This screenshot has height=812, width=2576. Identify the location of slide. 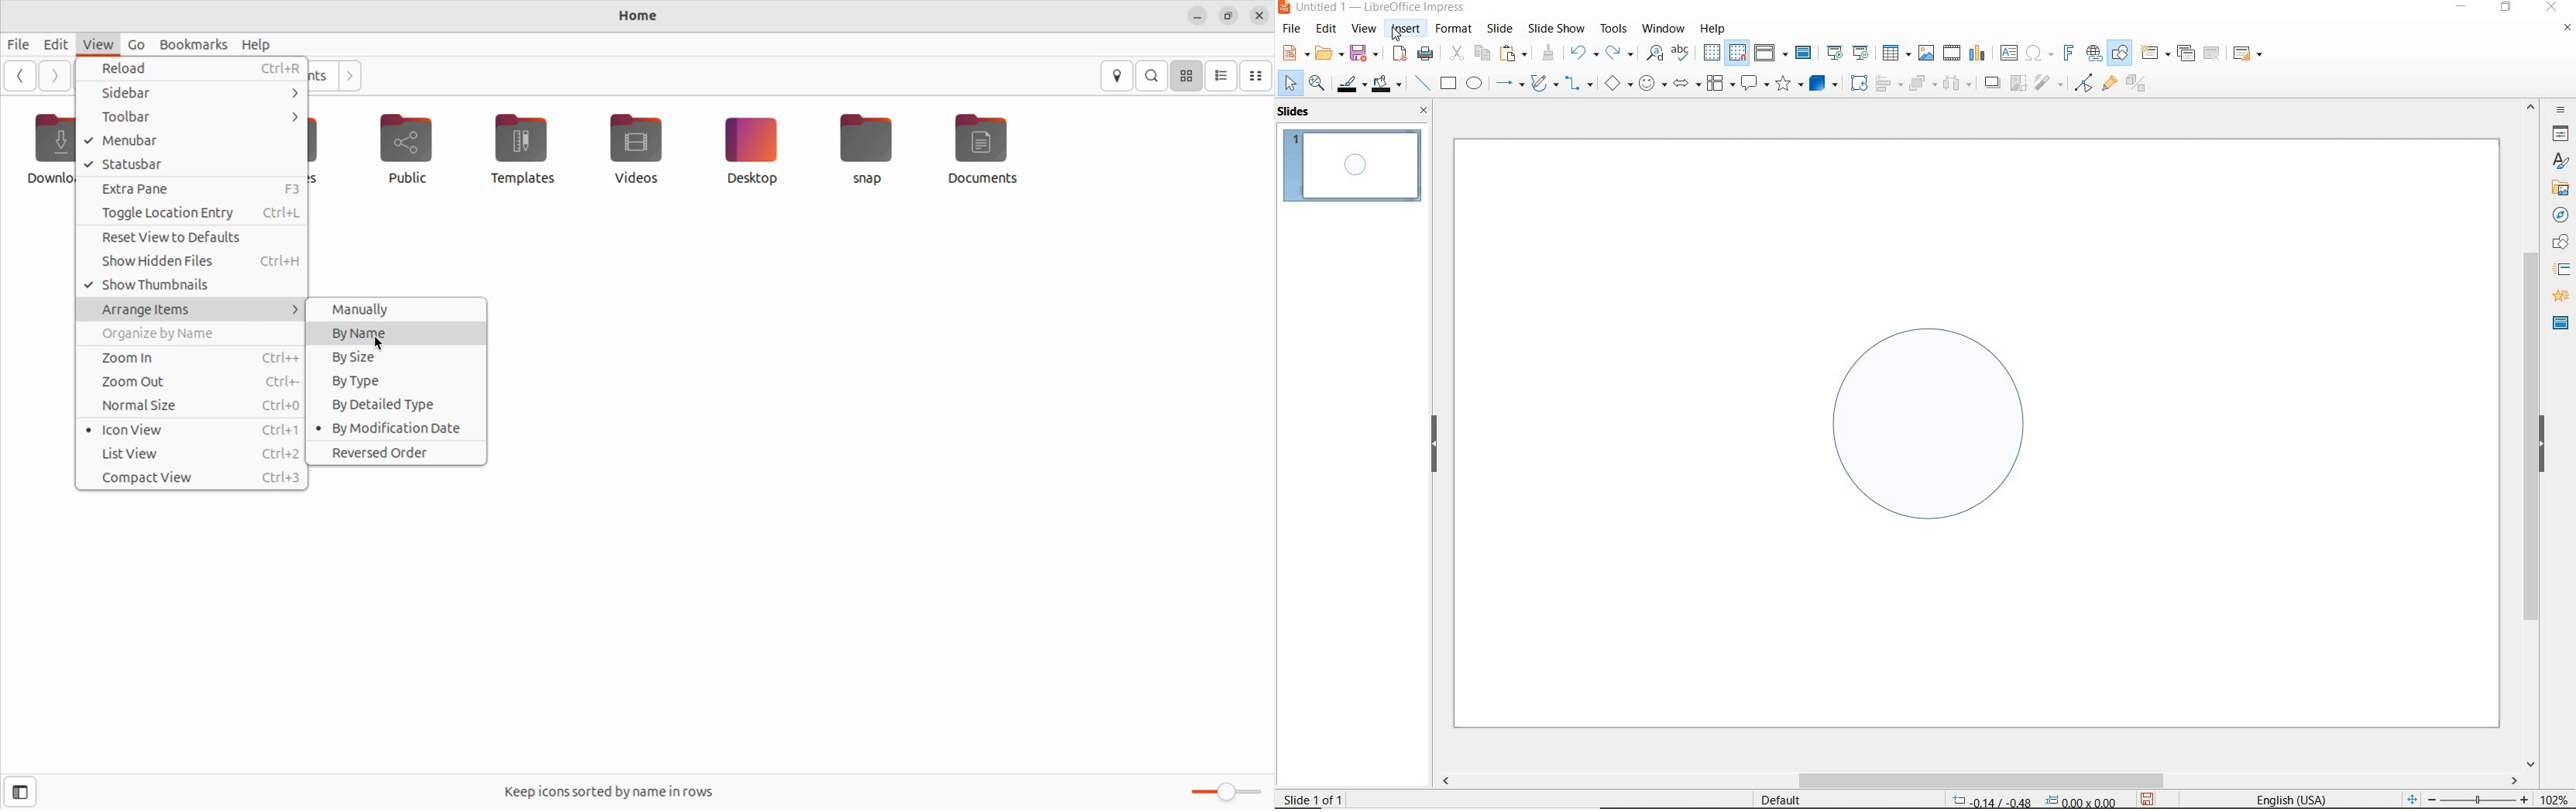
(1499, 29).